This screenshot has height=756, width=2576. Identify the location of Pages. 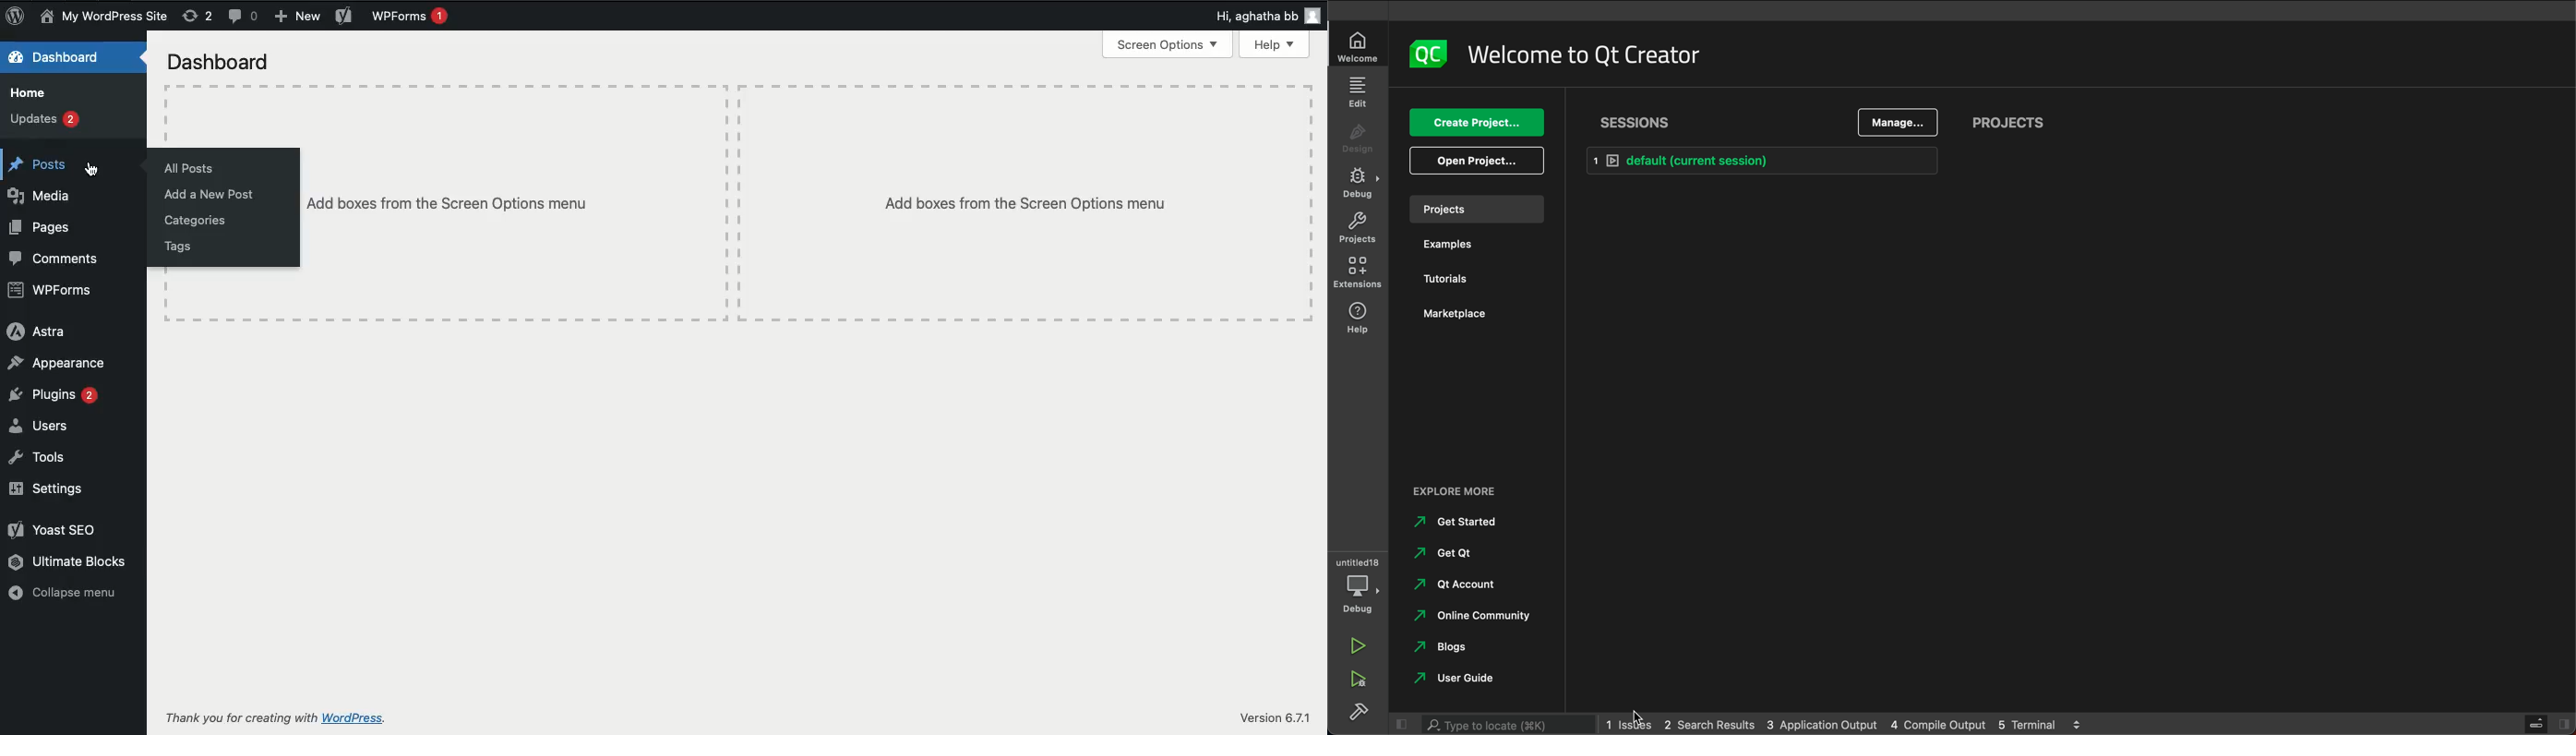
(46, 230).